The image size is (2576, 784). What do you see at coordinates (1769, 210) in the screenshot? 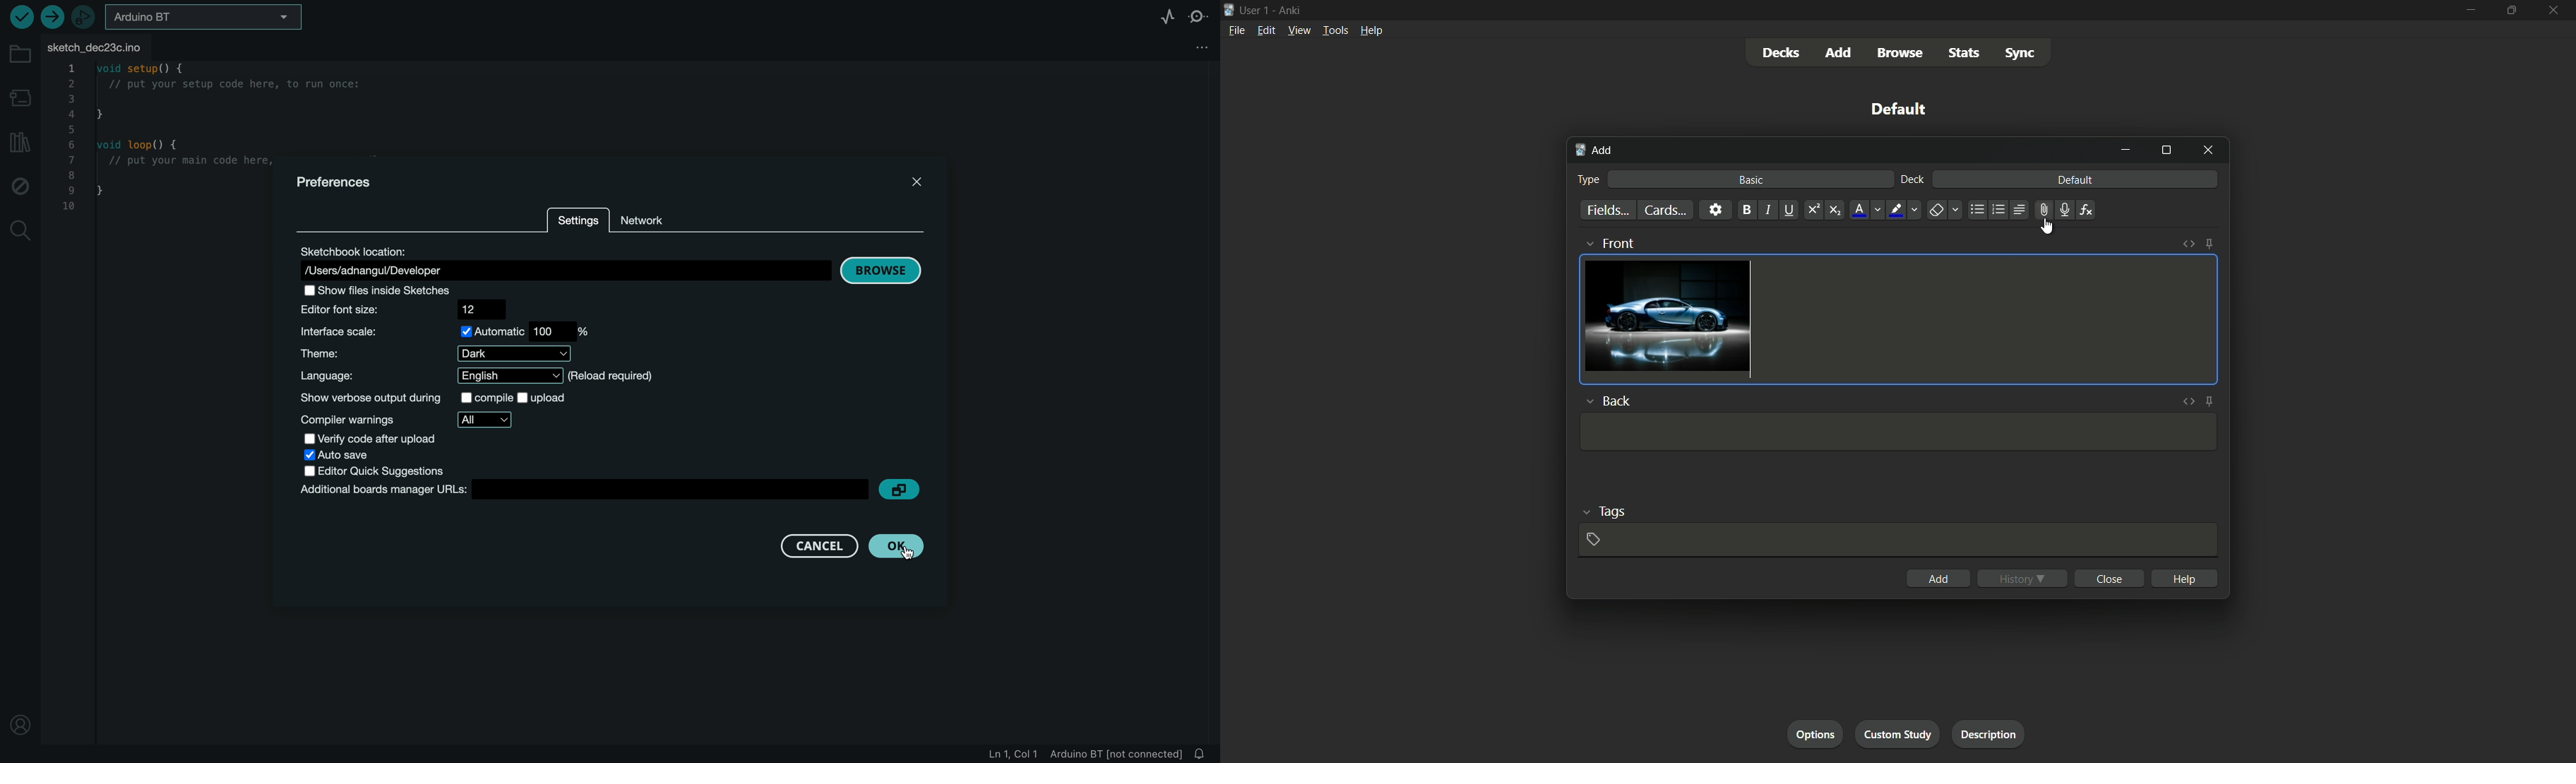
I see `italic` at bounding box center [1769, 210].